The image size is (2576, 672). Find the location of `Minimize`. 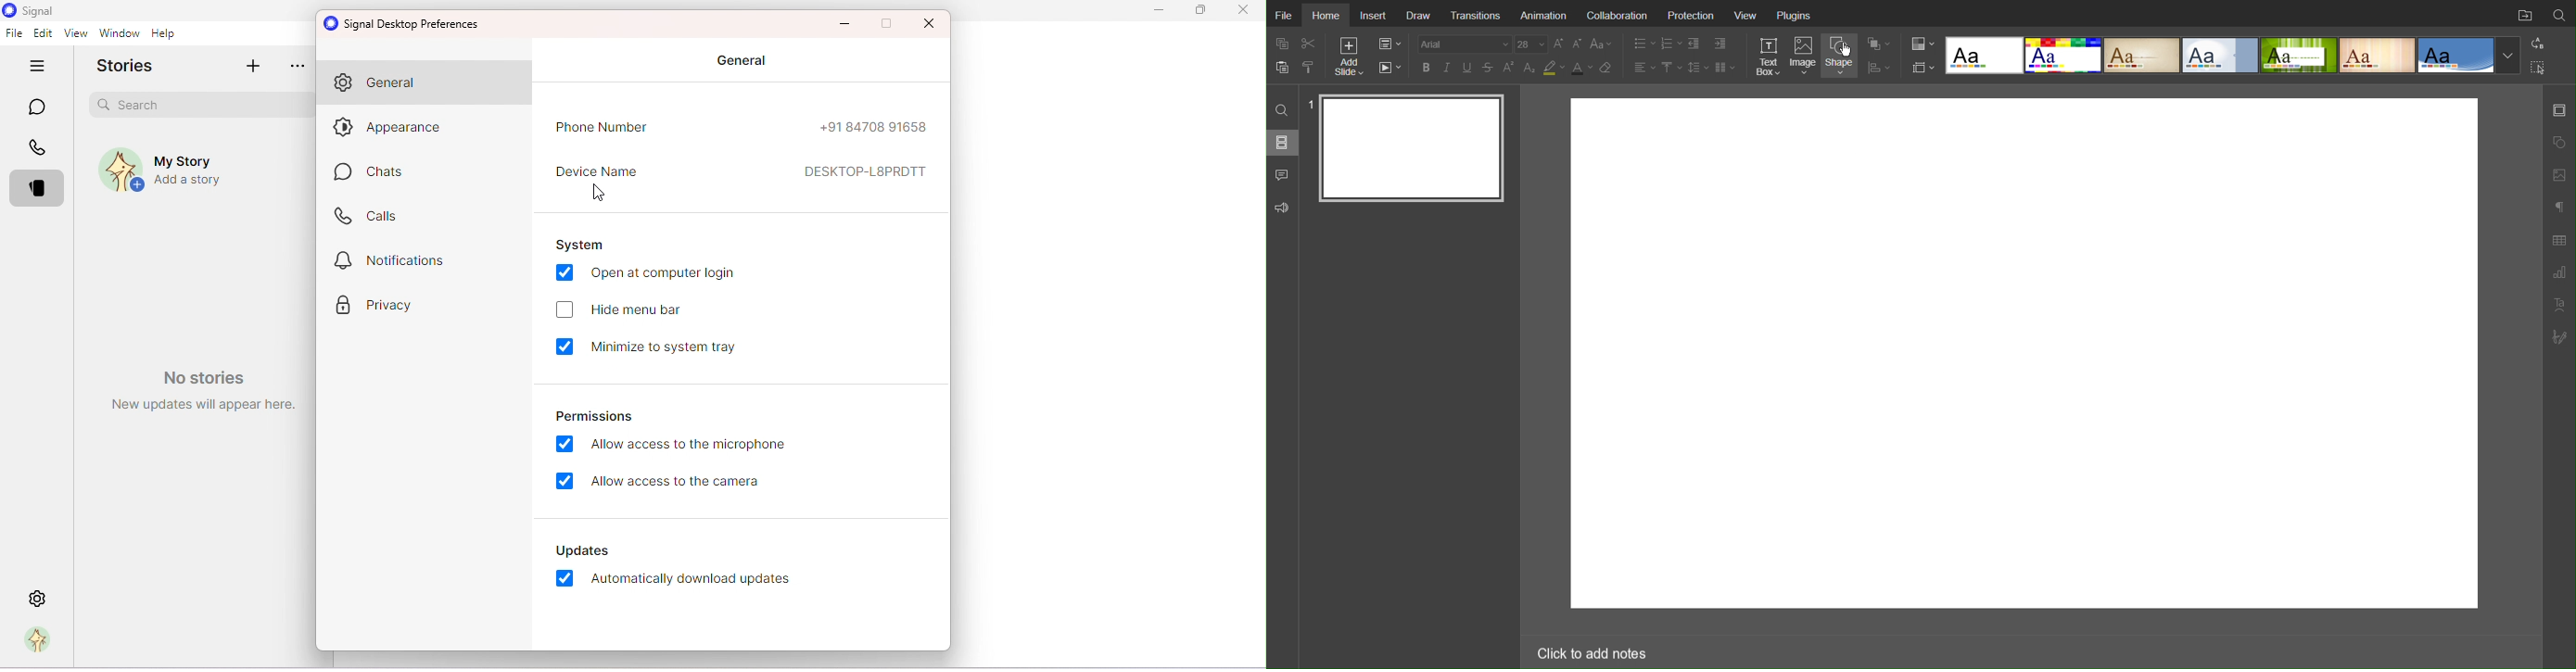

Minimize is located at coordinates (847, 24).